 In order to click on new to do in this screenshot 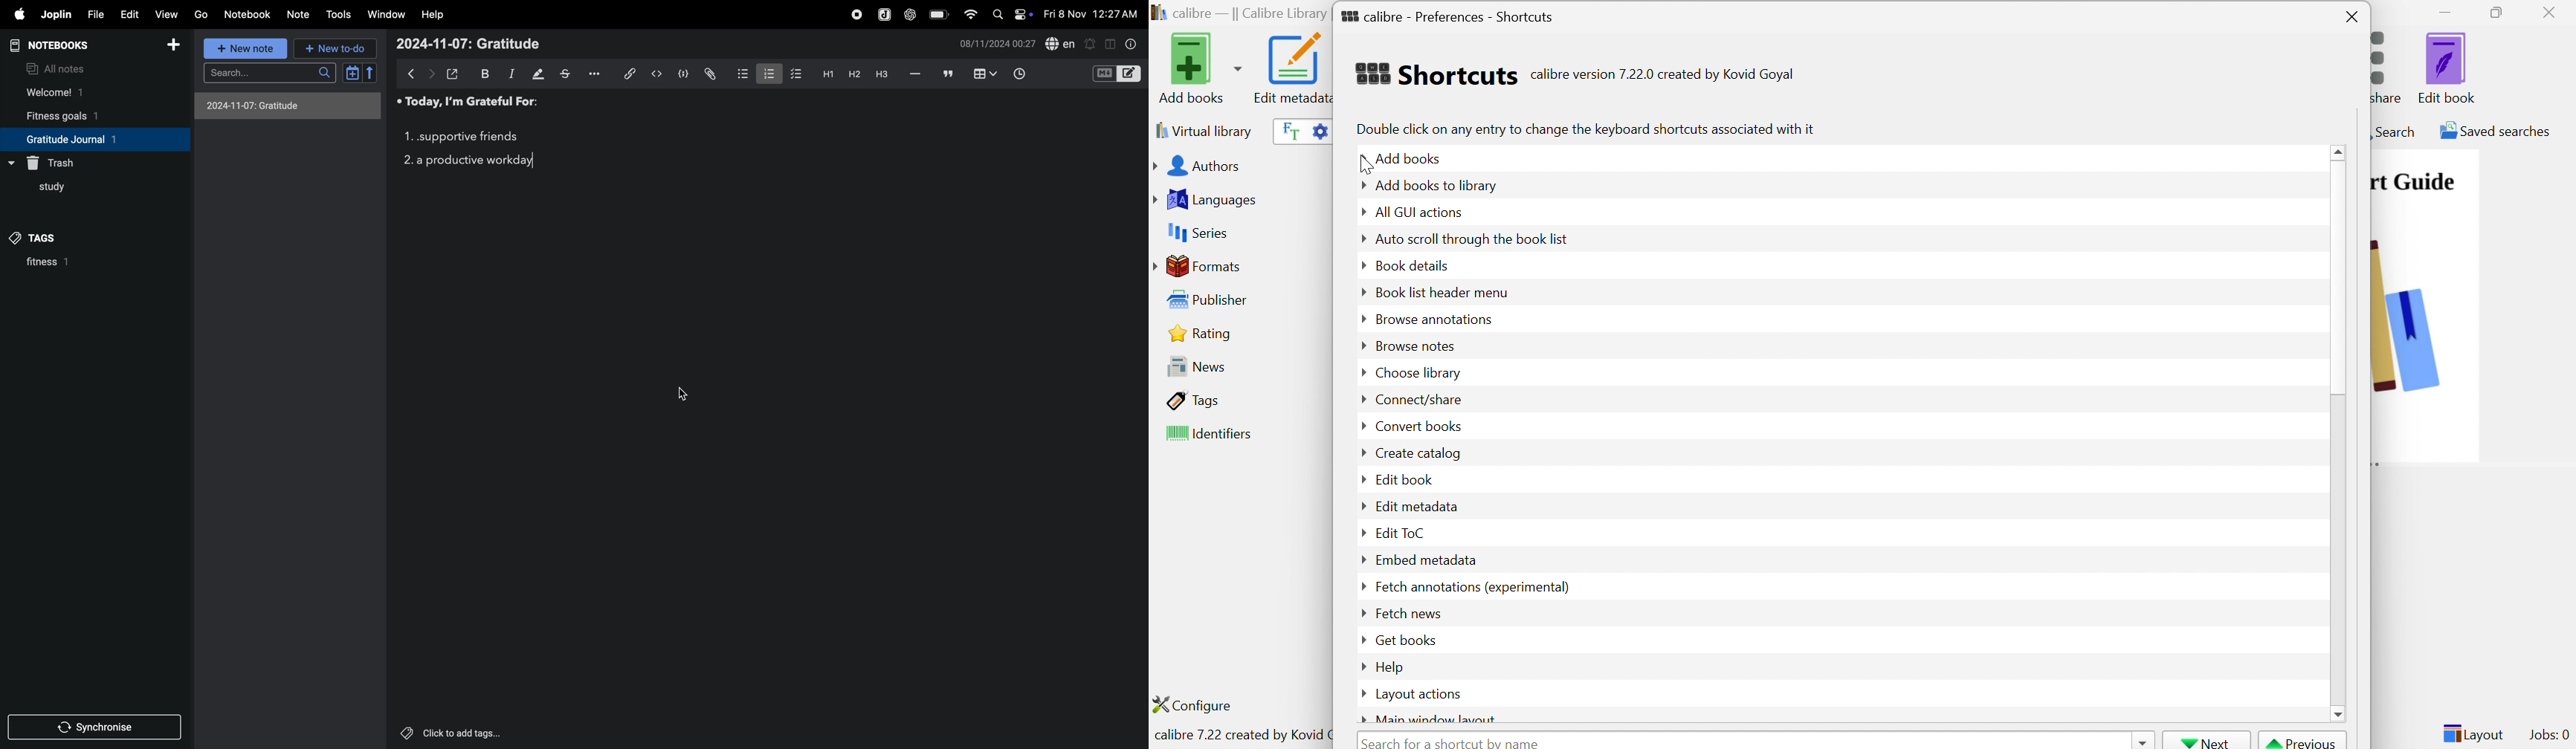, I will do `click(332, 48)`.